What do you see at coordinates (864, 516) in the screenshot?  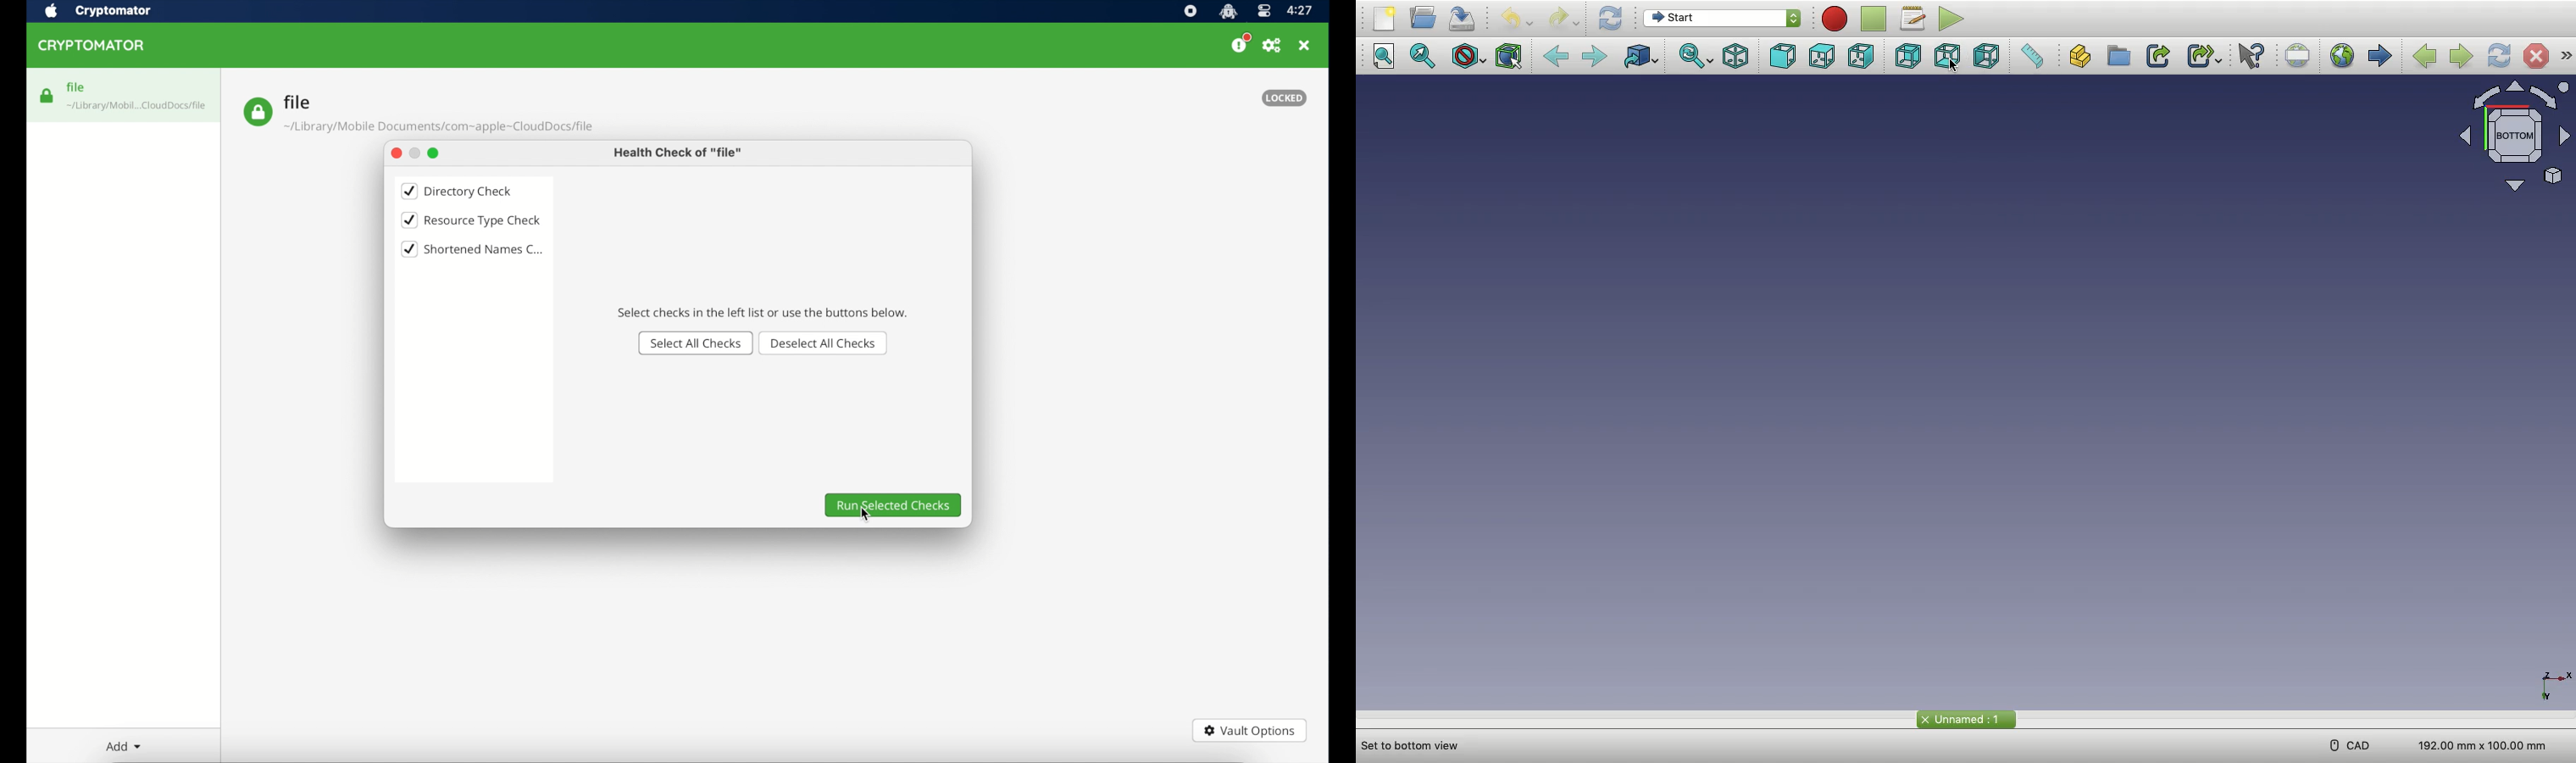 I see `cursor` at bounding box center [864, 516].